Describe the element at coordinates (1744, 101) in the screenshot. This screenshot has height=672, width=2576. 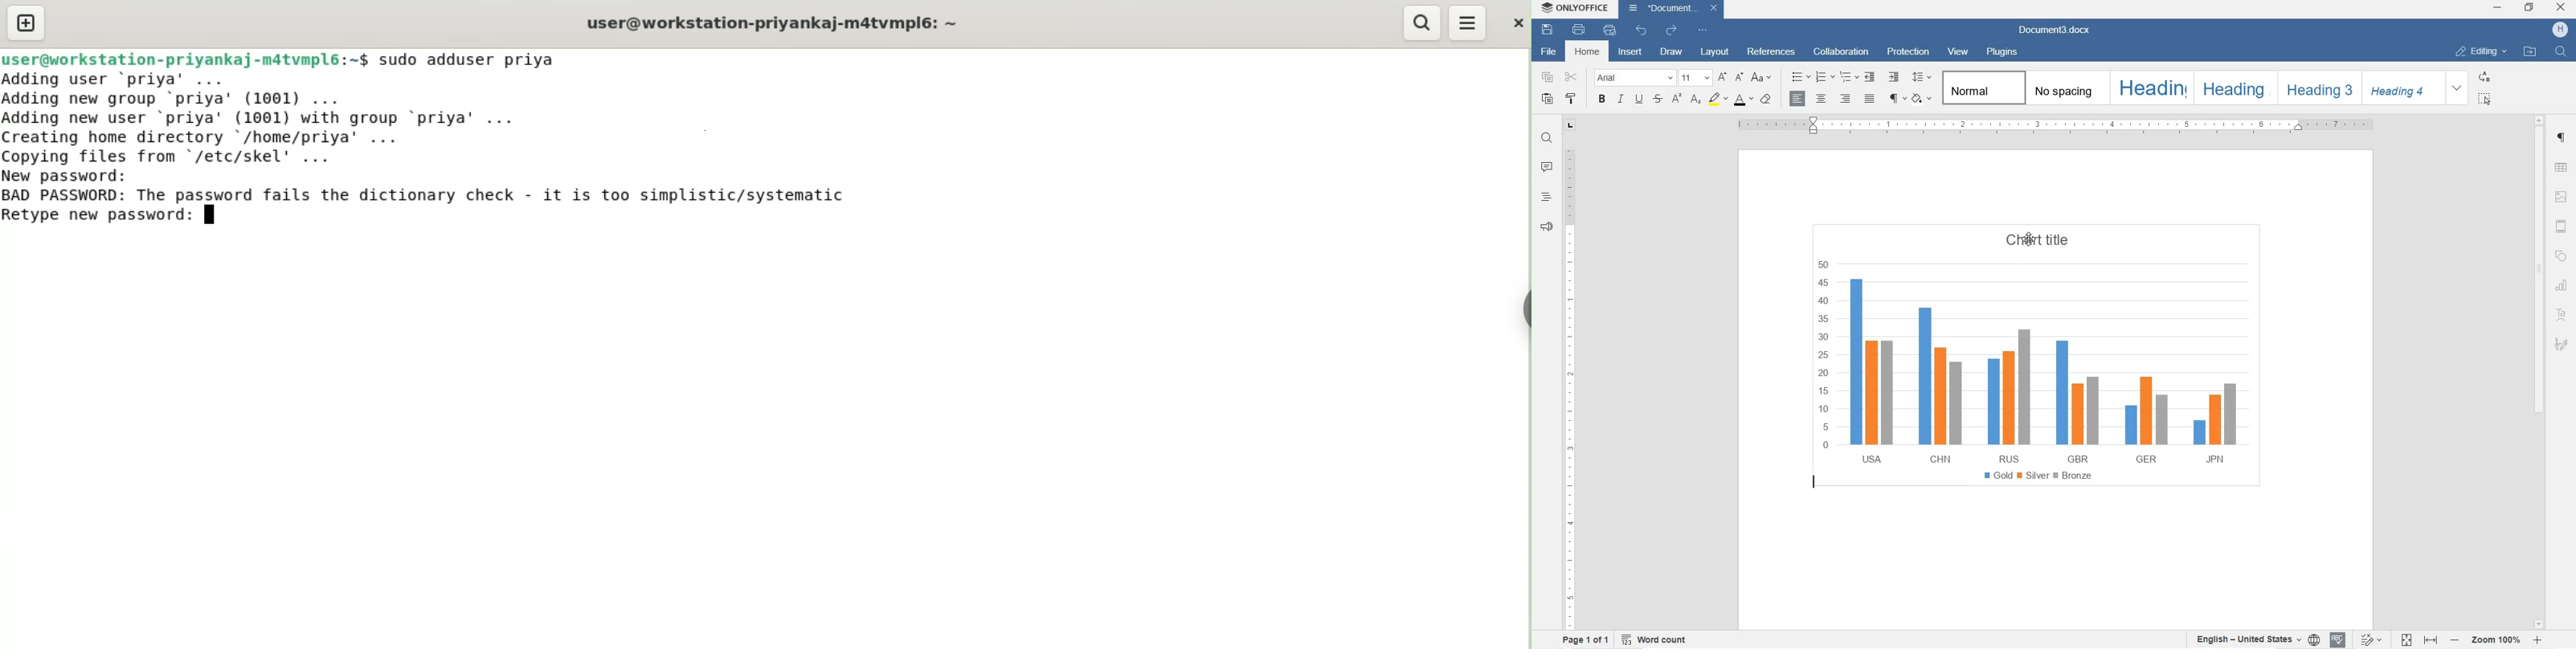
I see `FONT COLOR` at that location.